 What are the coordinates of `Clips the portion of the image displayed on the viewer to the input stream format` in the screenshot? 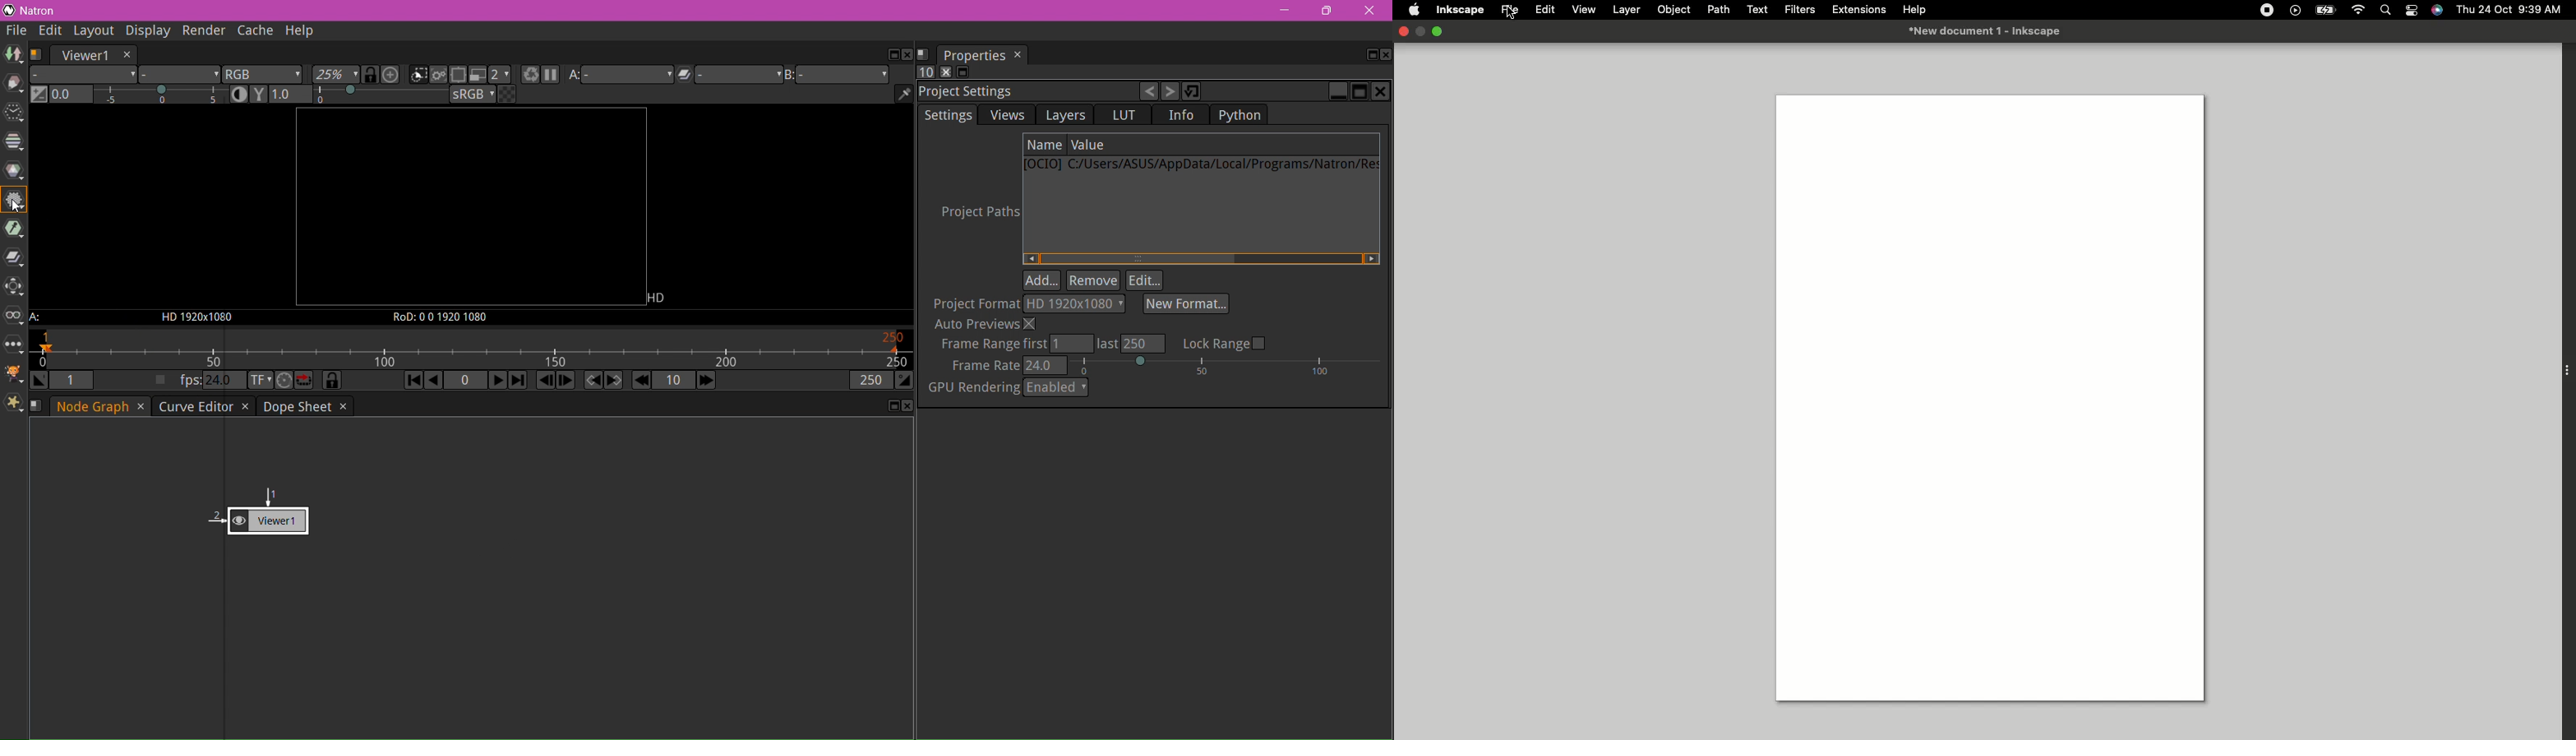 It's located at (418, 75).